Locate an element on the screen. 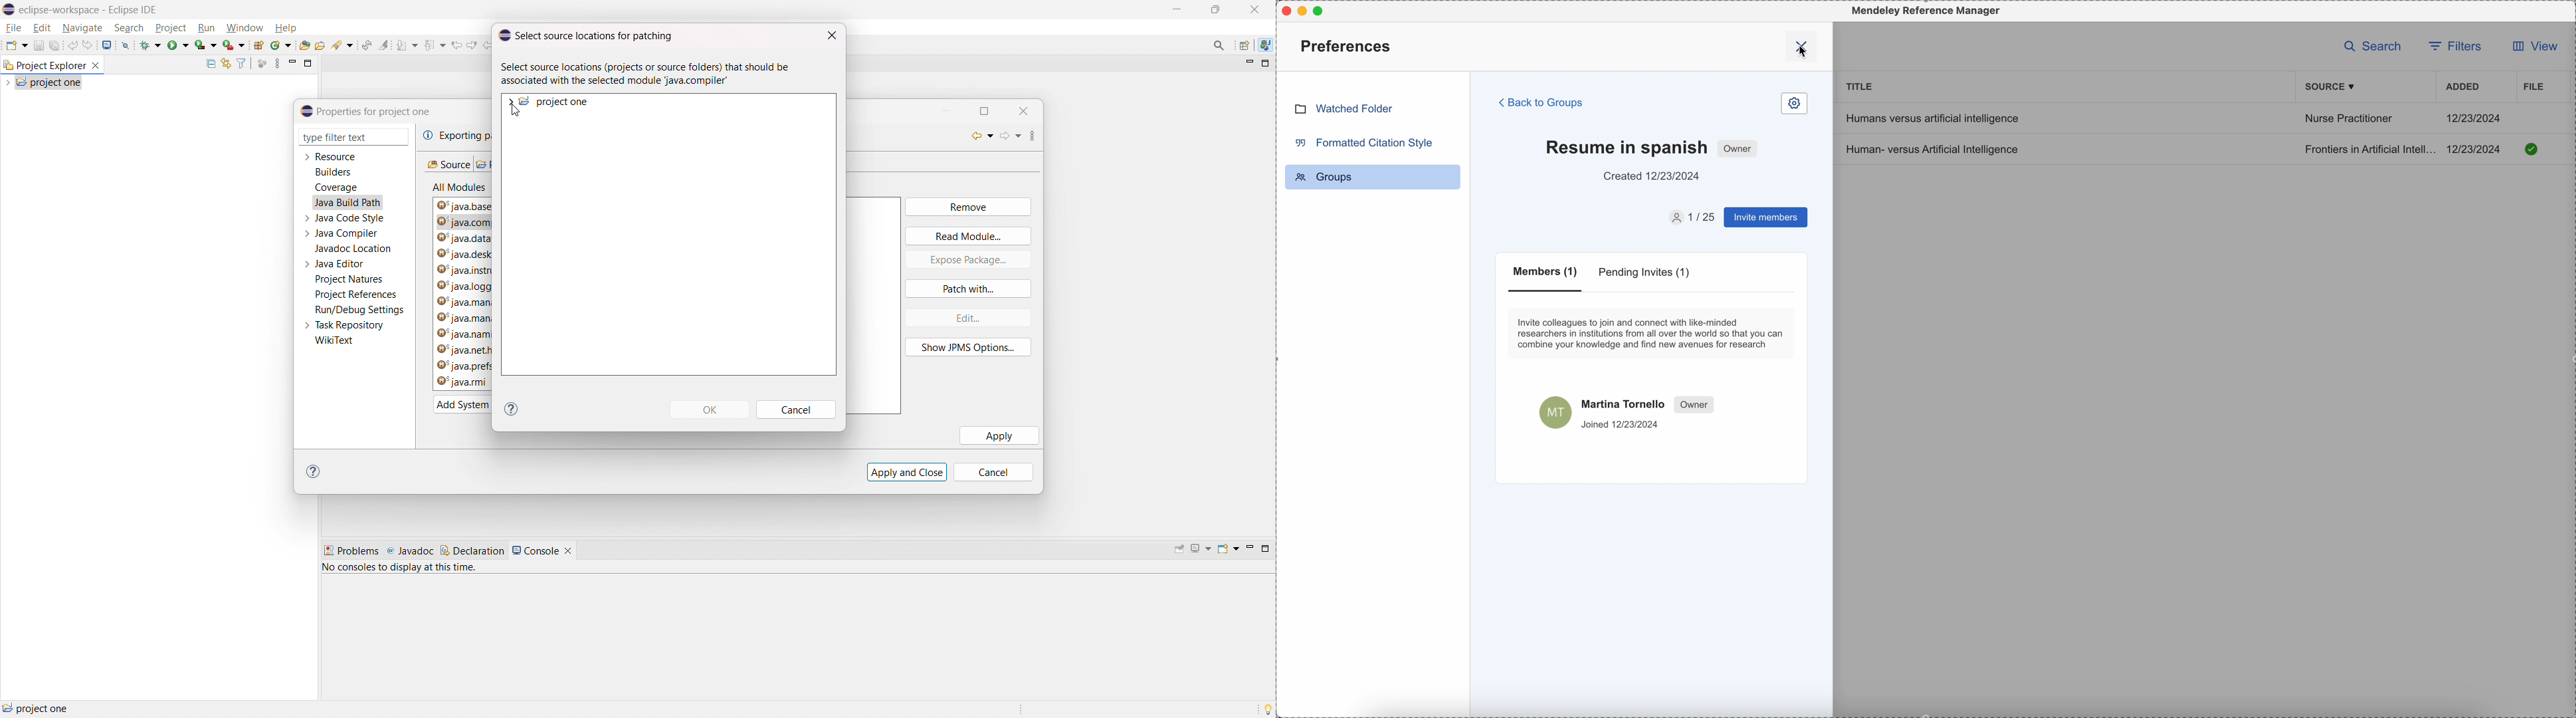 The image size is (2576, 728). Invite colleagues to join and connect with like-minded researchers in institutions from all over the world so that you can continue your knowledge and find new avenues for research. is located at coordinates (1653, 333).